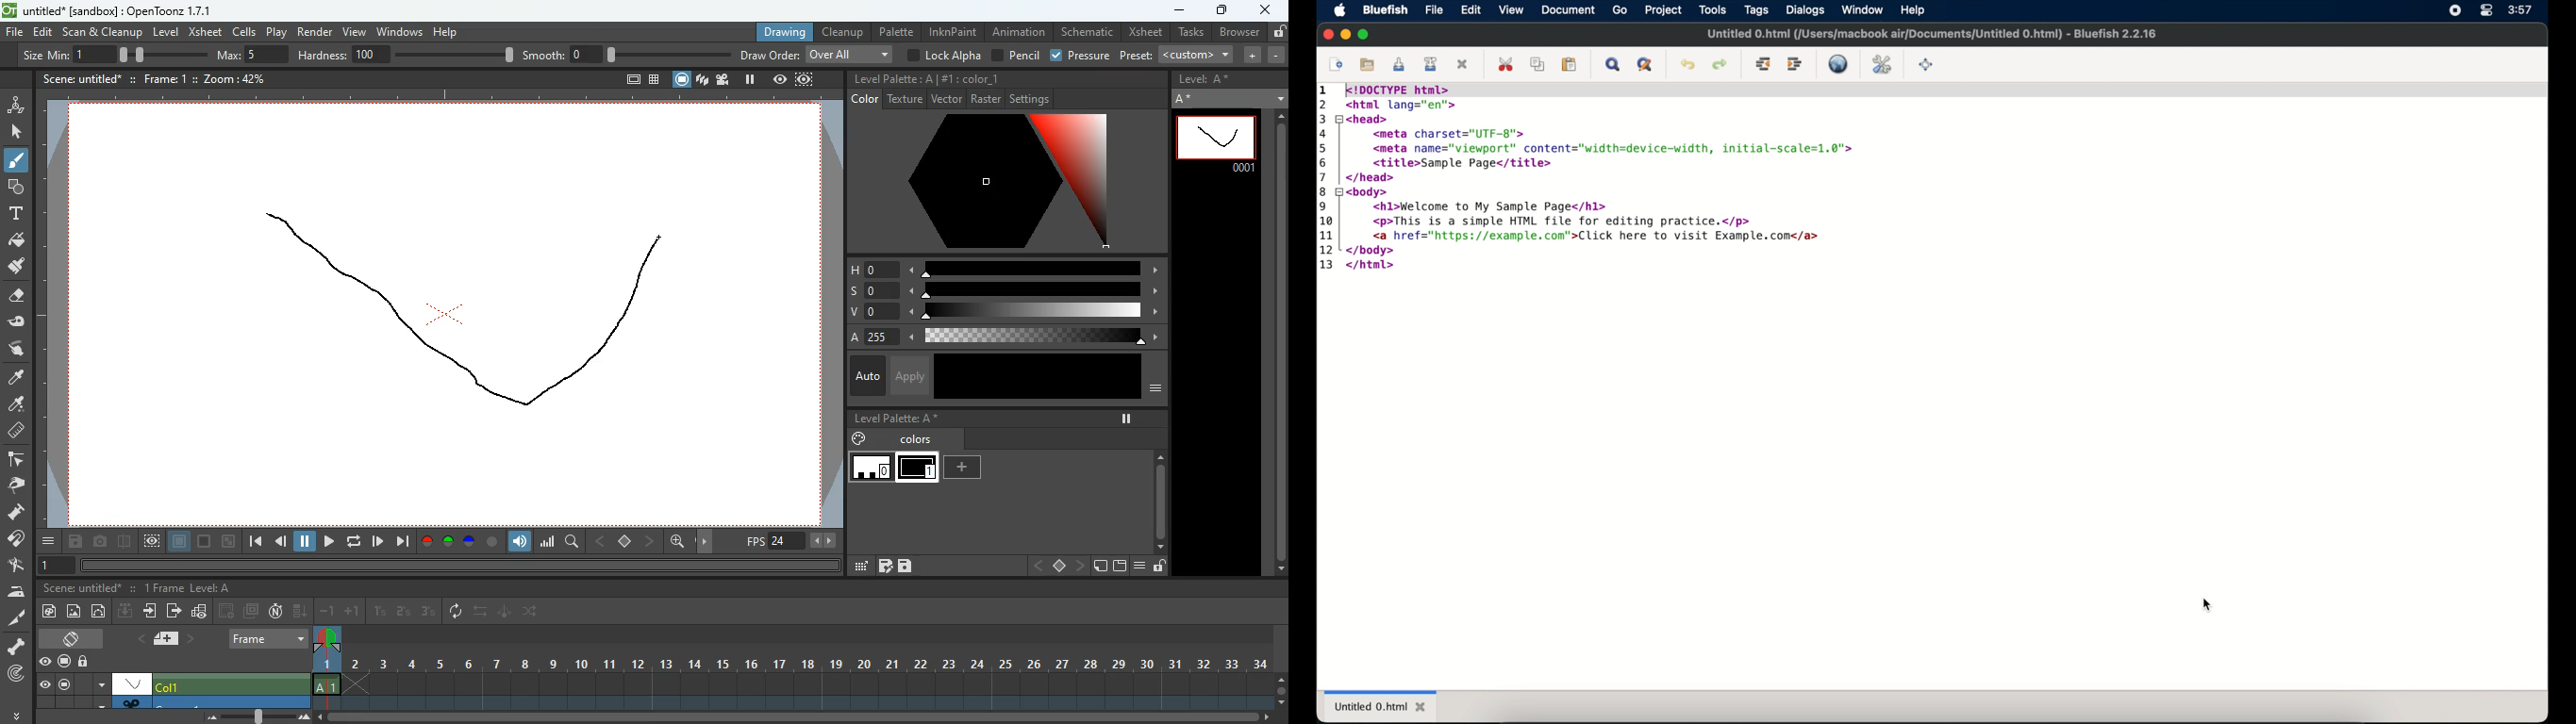  What do you see at coordinates (1276, 55) in the screenshot?
I see `decrease` at bounding box center [1276, 55].